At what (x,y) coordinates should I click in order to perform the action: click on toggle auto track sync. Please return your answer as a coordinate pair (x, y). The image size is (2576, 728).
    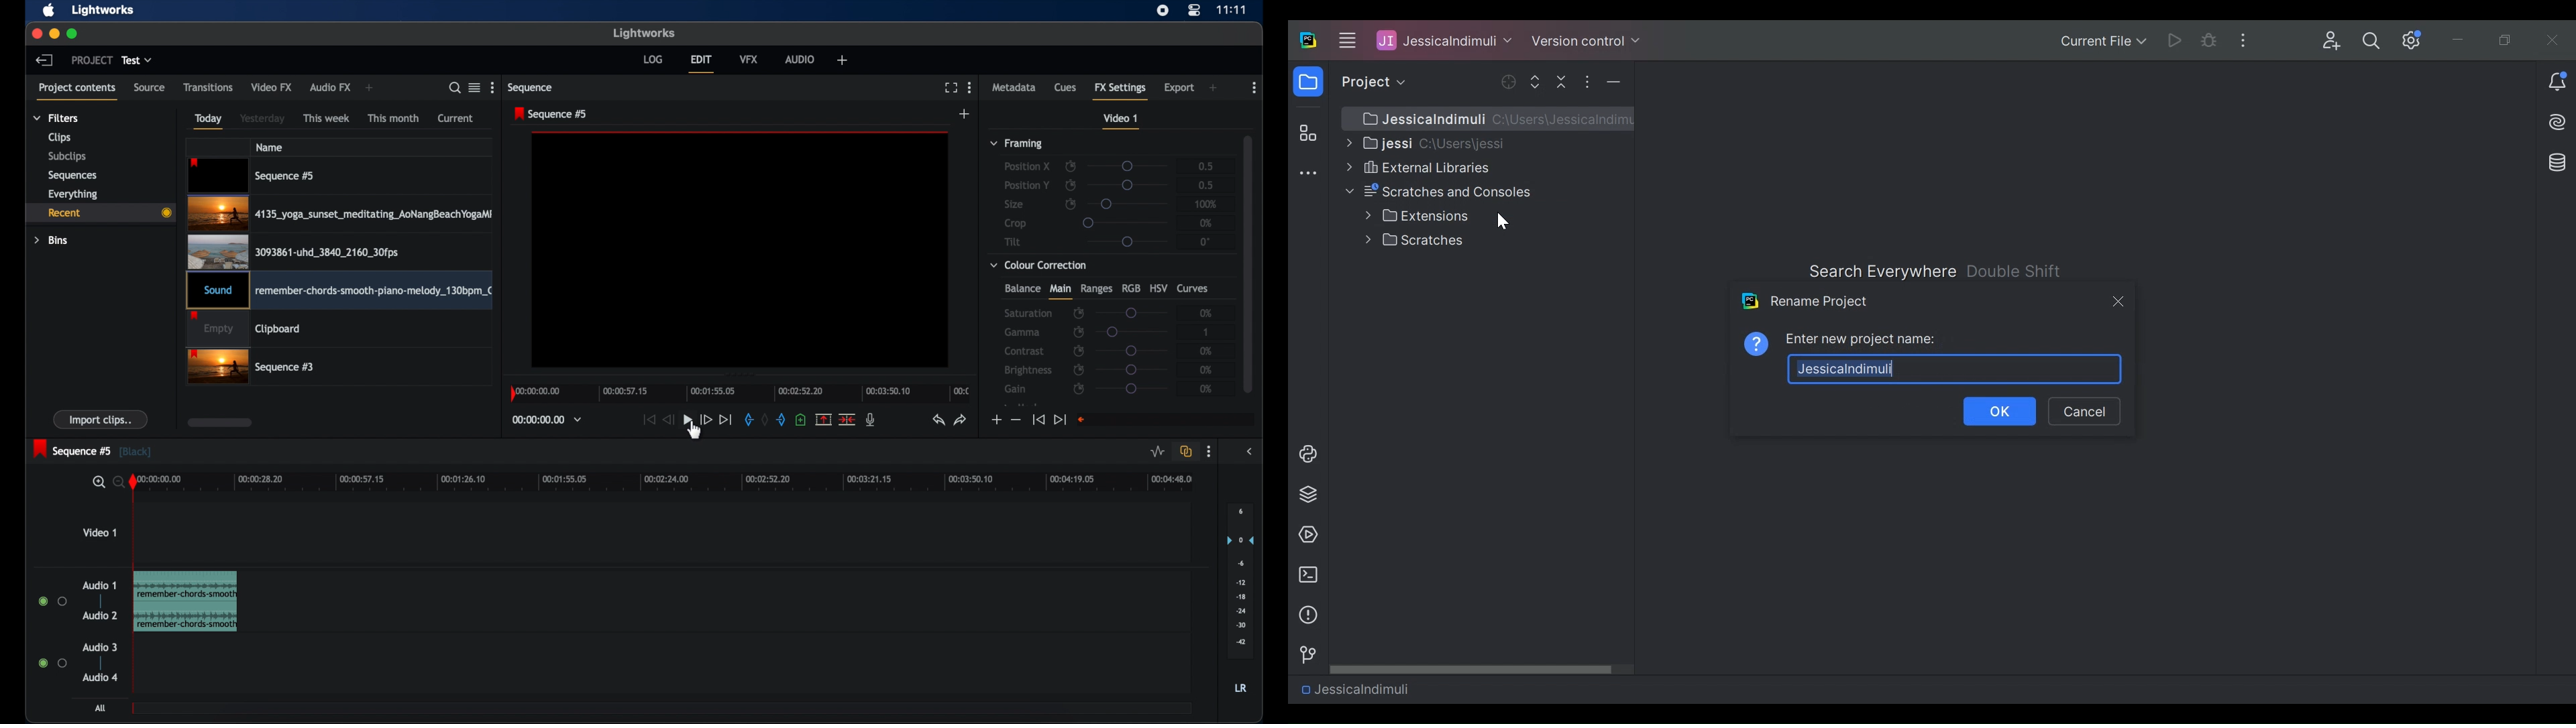
    Looking at the image, I should click on (1186, 451).